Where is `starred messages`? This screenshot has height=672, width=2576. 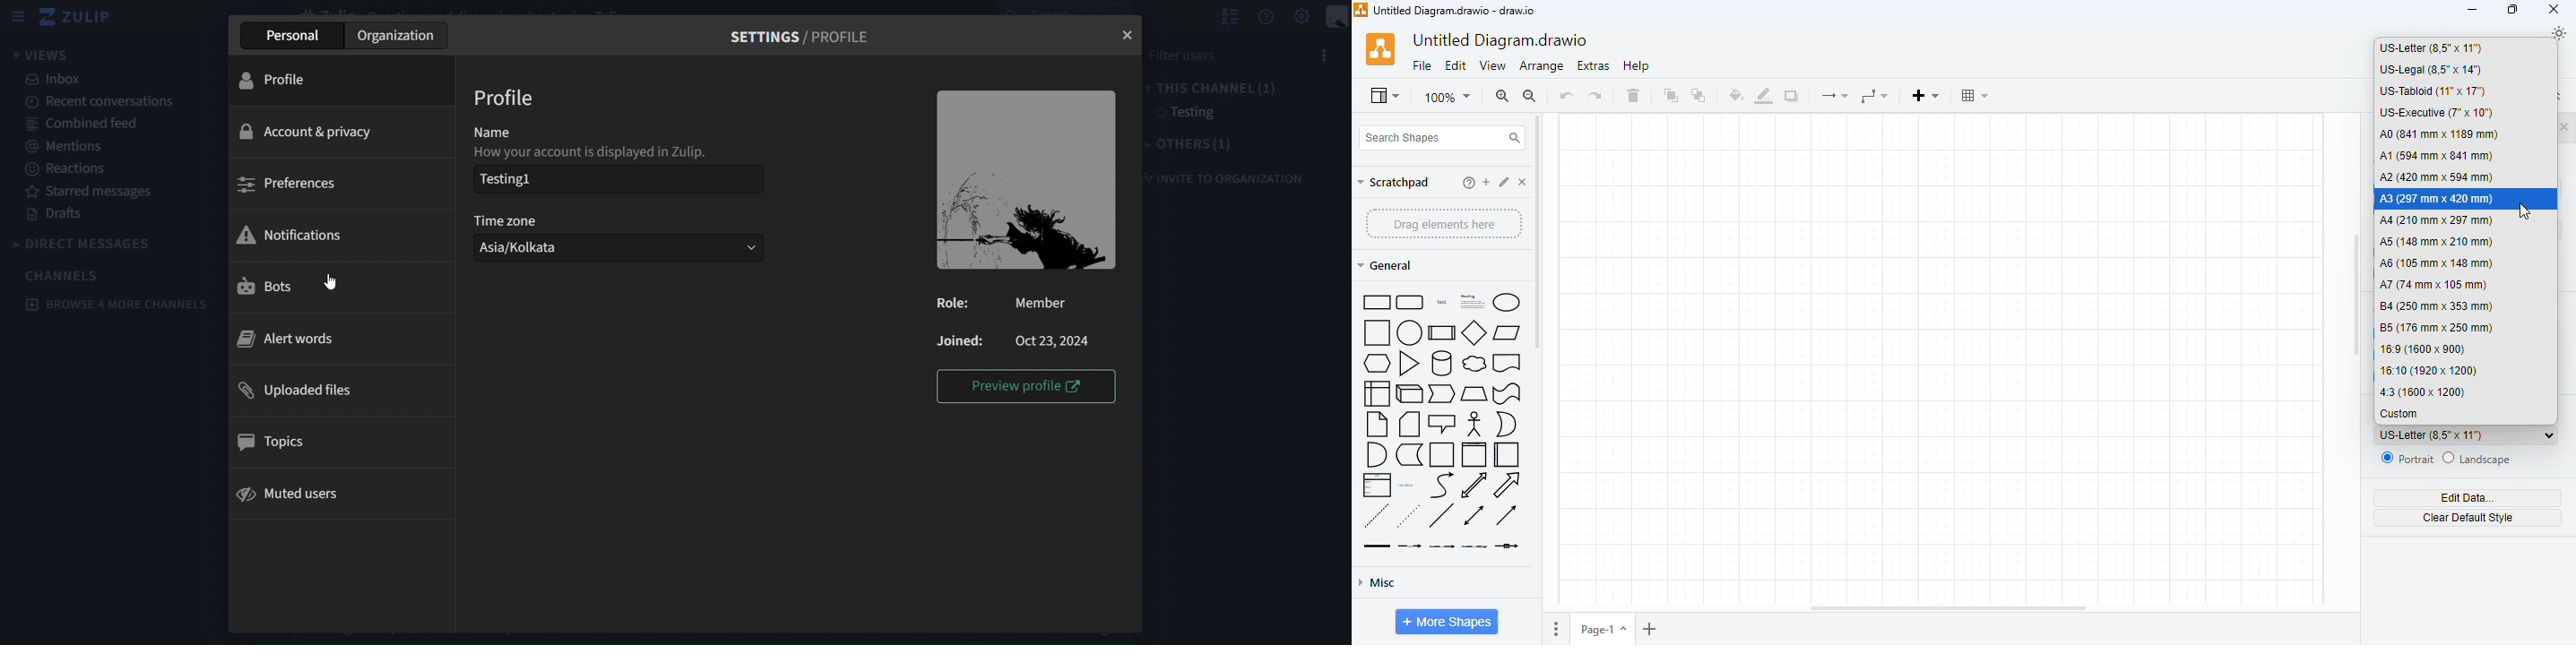 starred messages is located at coordinates (91, 193).